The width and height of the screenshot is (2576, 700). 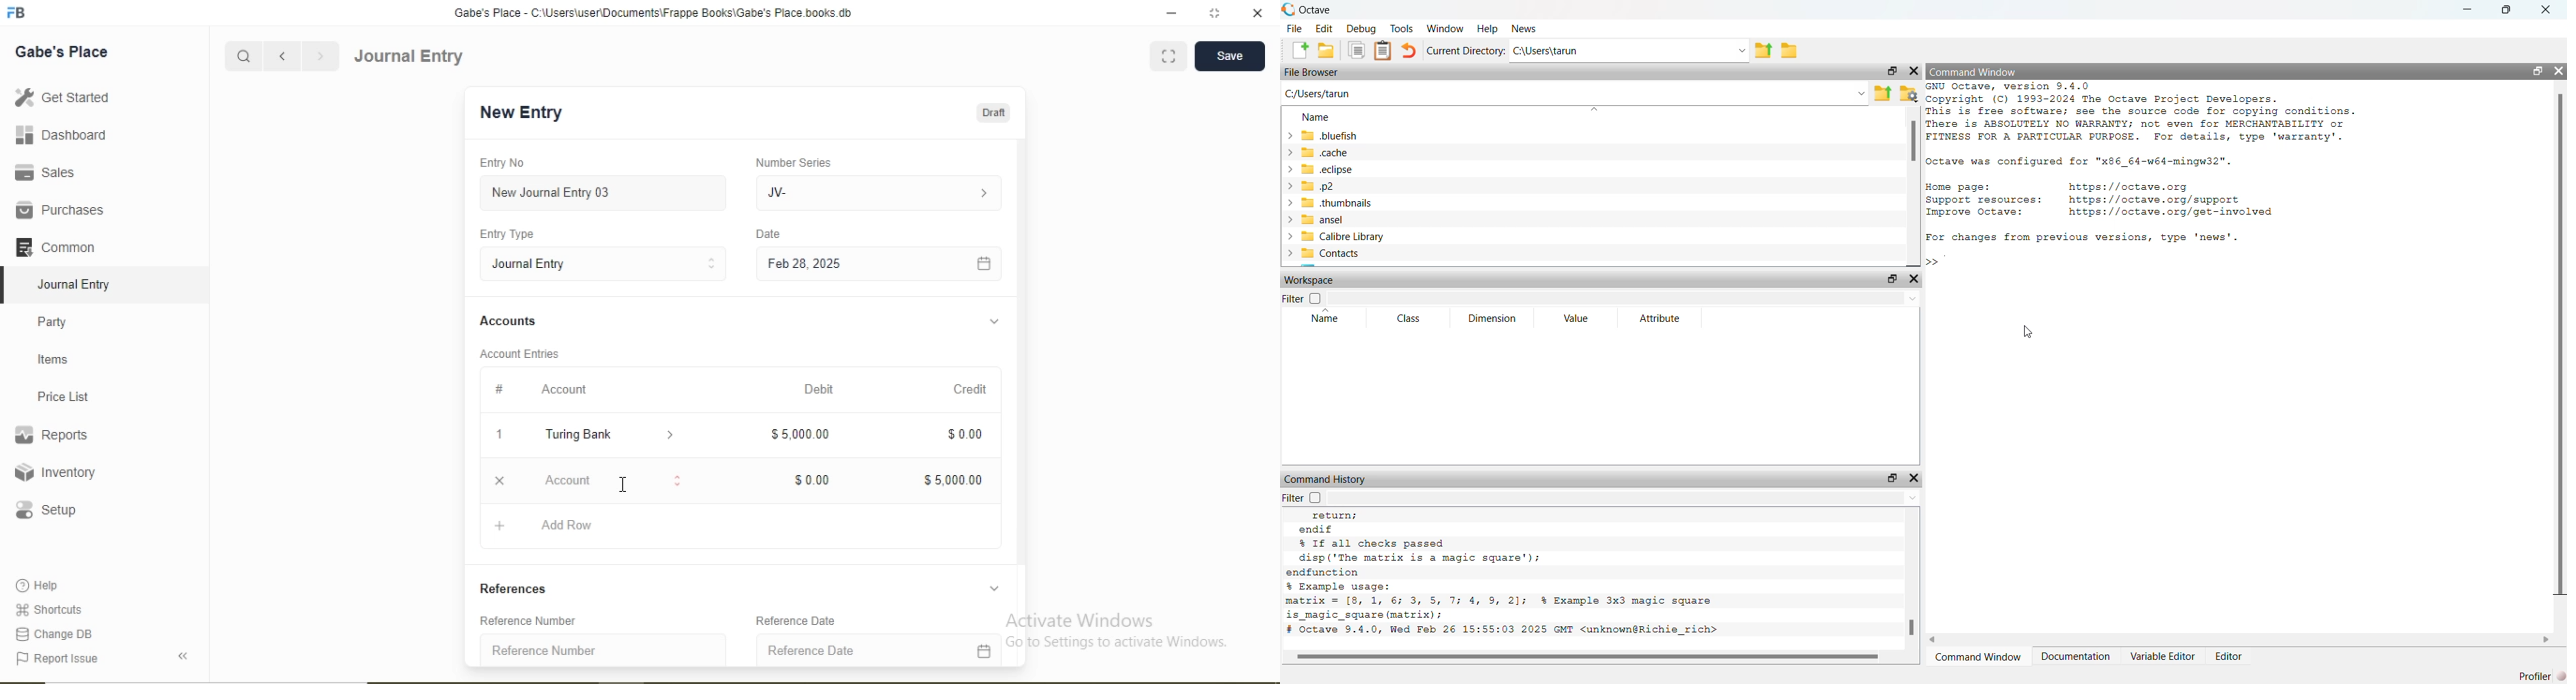 What do you see at coordinates (795, 621) in the screenshot?
I see `Reference Date` at bounding box center [795, 621].